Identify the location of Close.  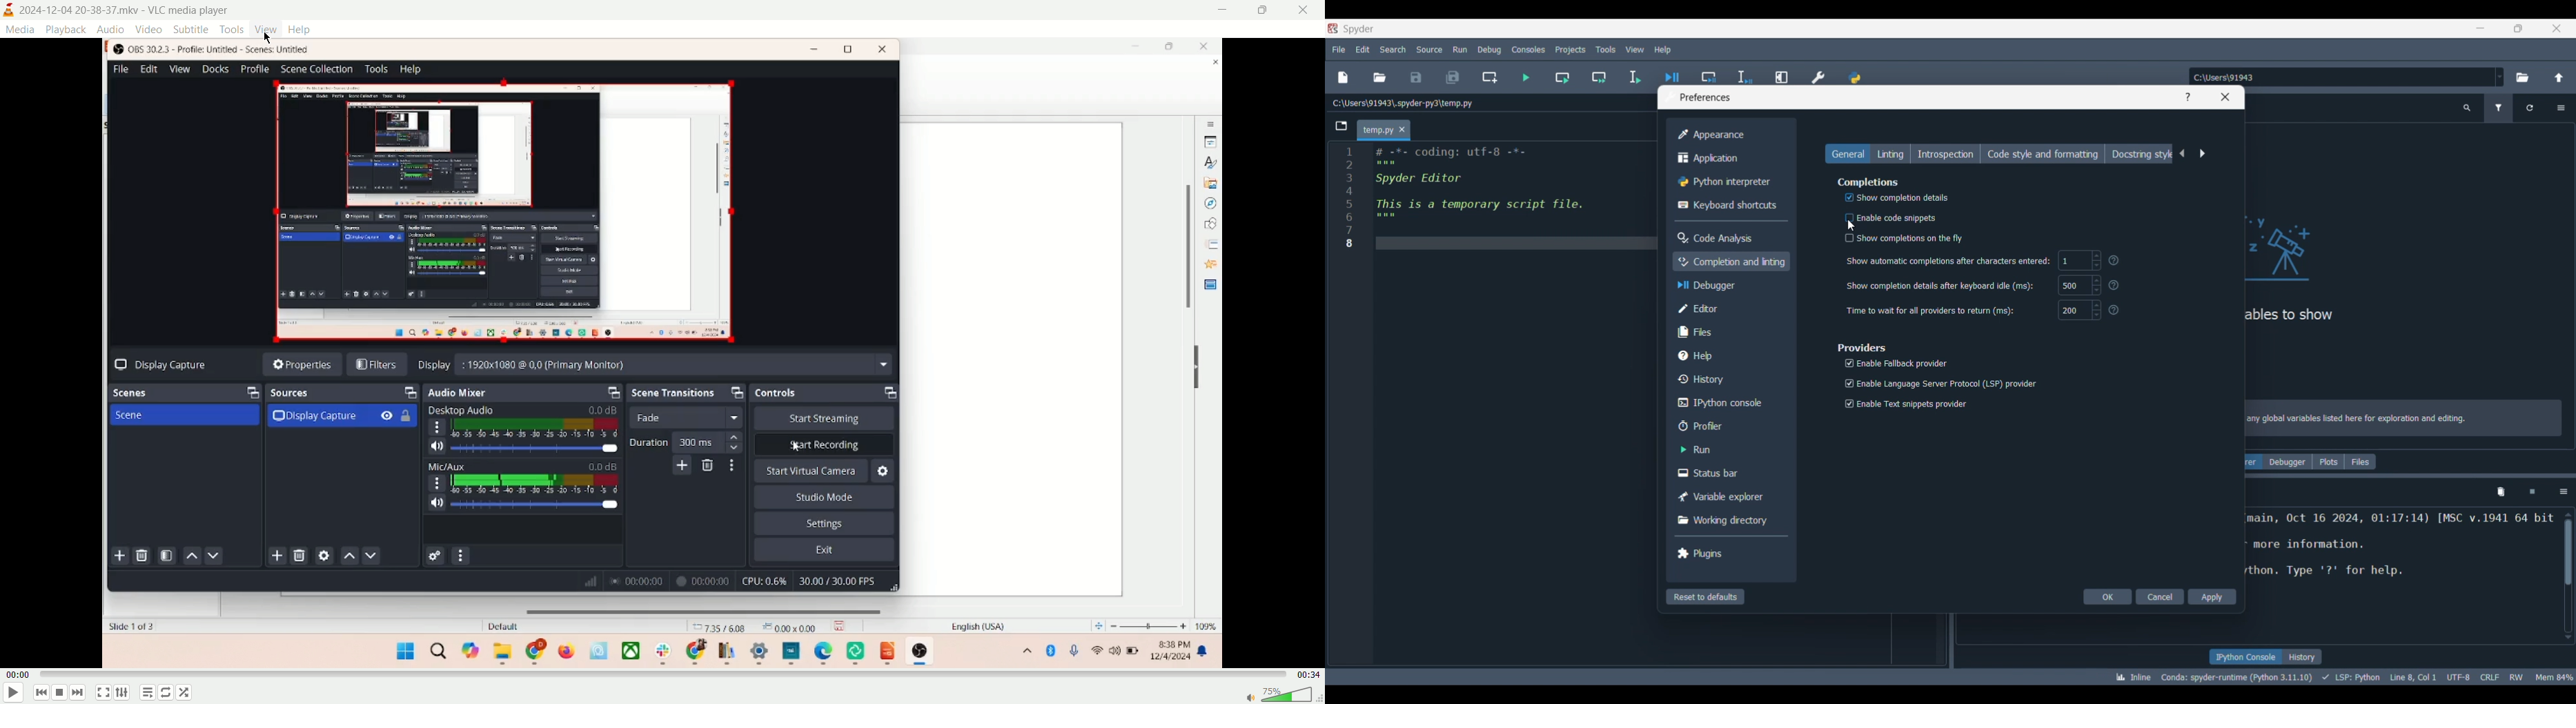
(2557, 28).